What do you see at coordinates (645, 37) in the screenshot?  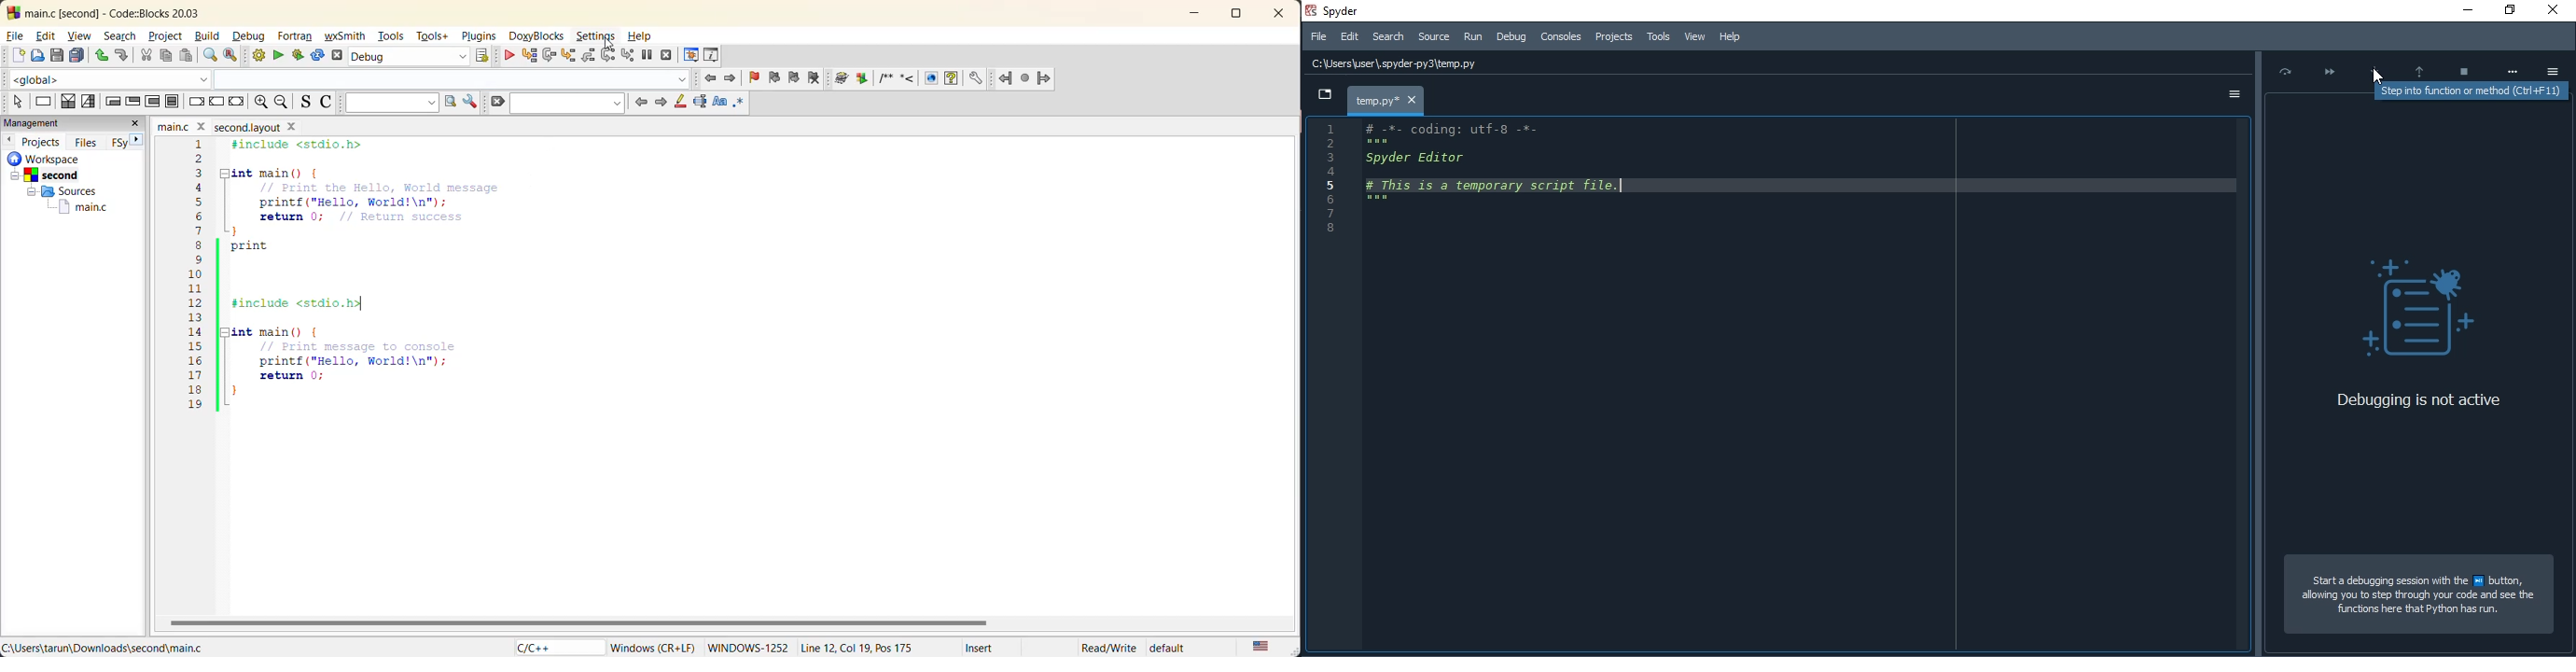 I see `help` at bounding box center [645, 37].